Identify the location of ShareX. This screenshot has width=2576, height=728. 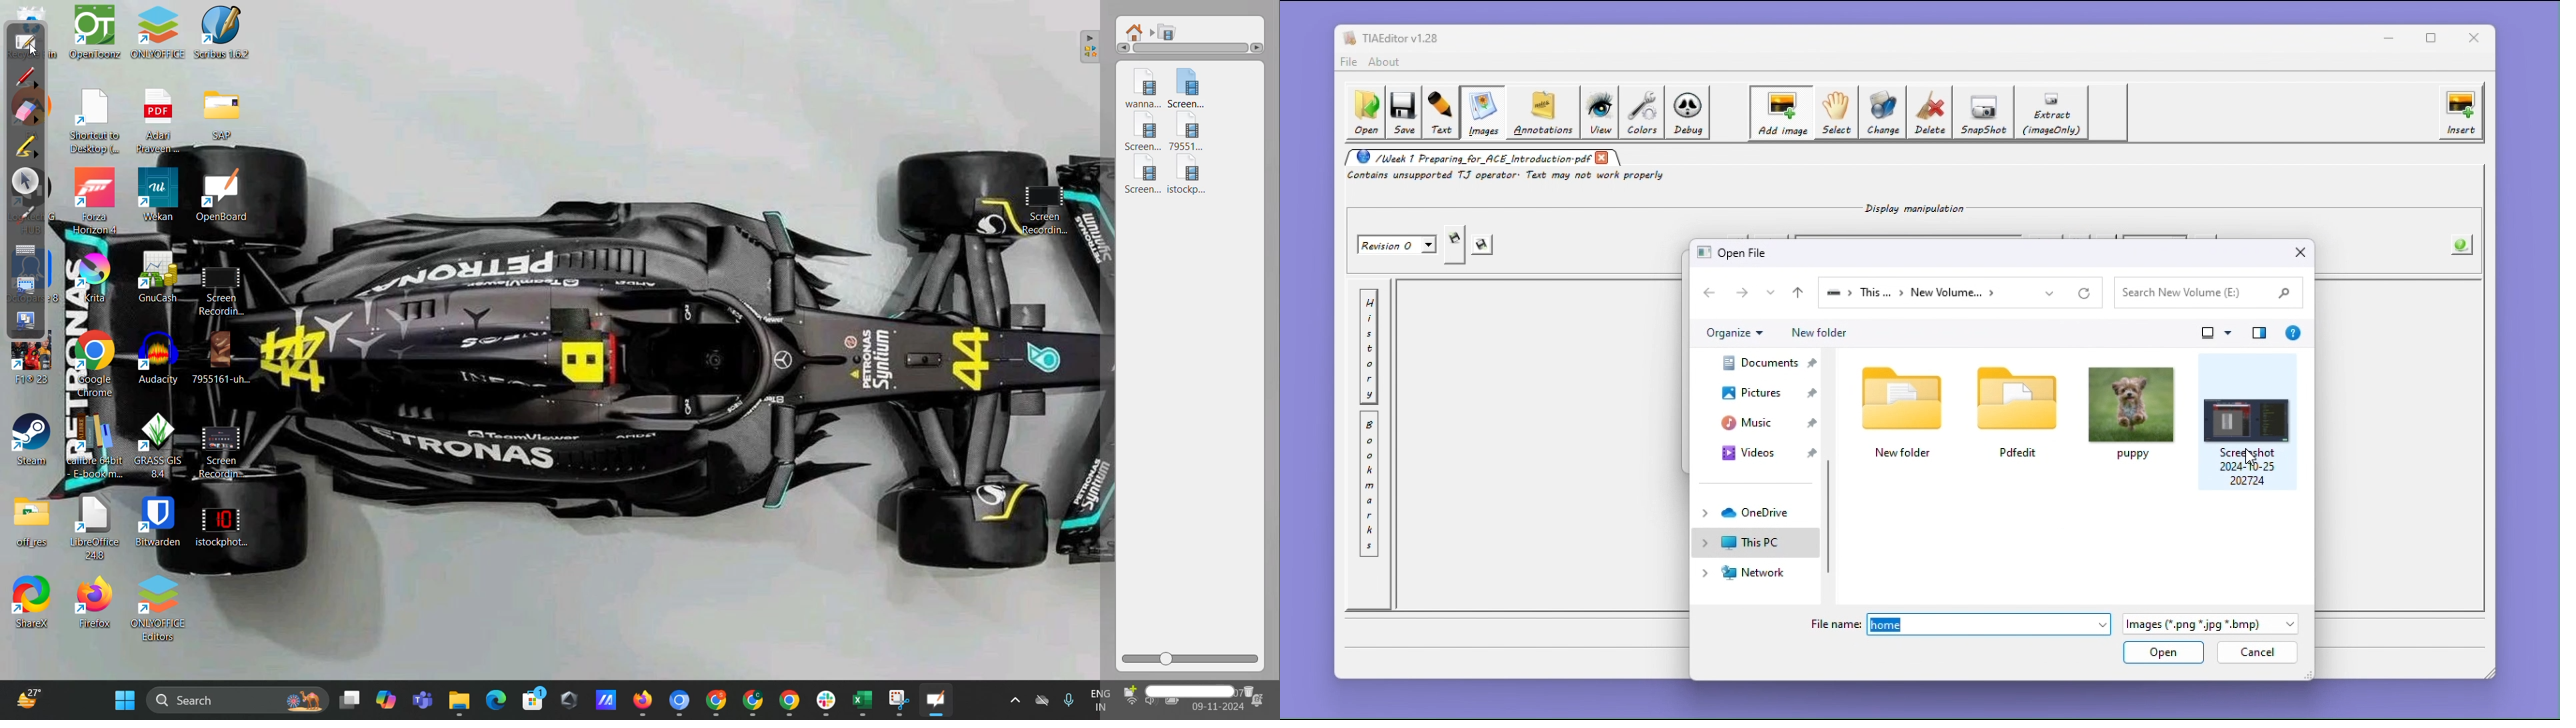
(34, 604).